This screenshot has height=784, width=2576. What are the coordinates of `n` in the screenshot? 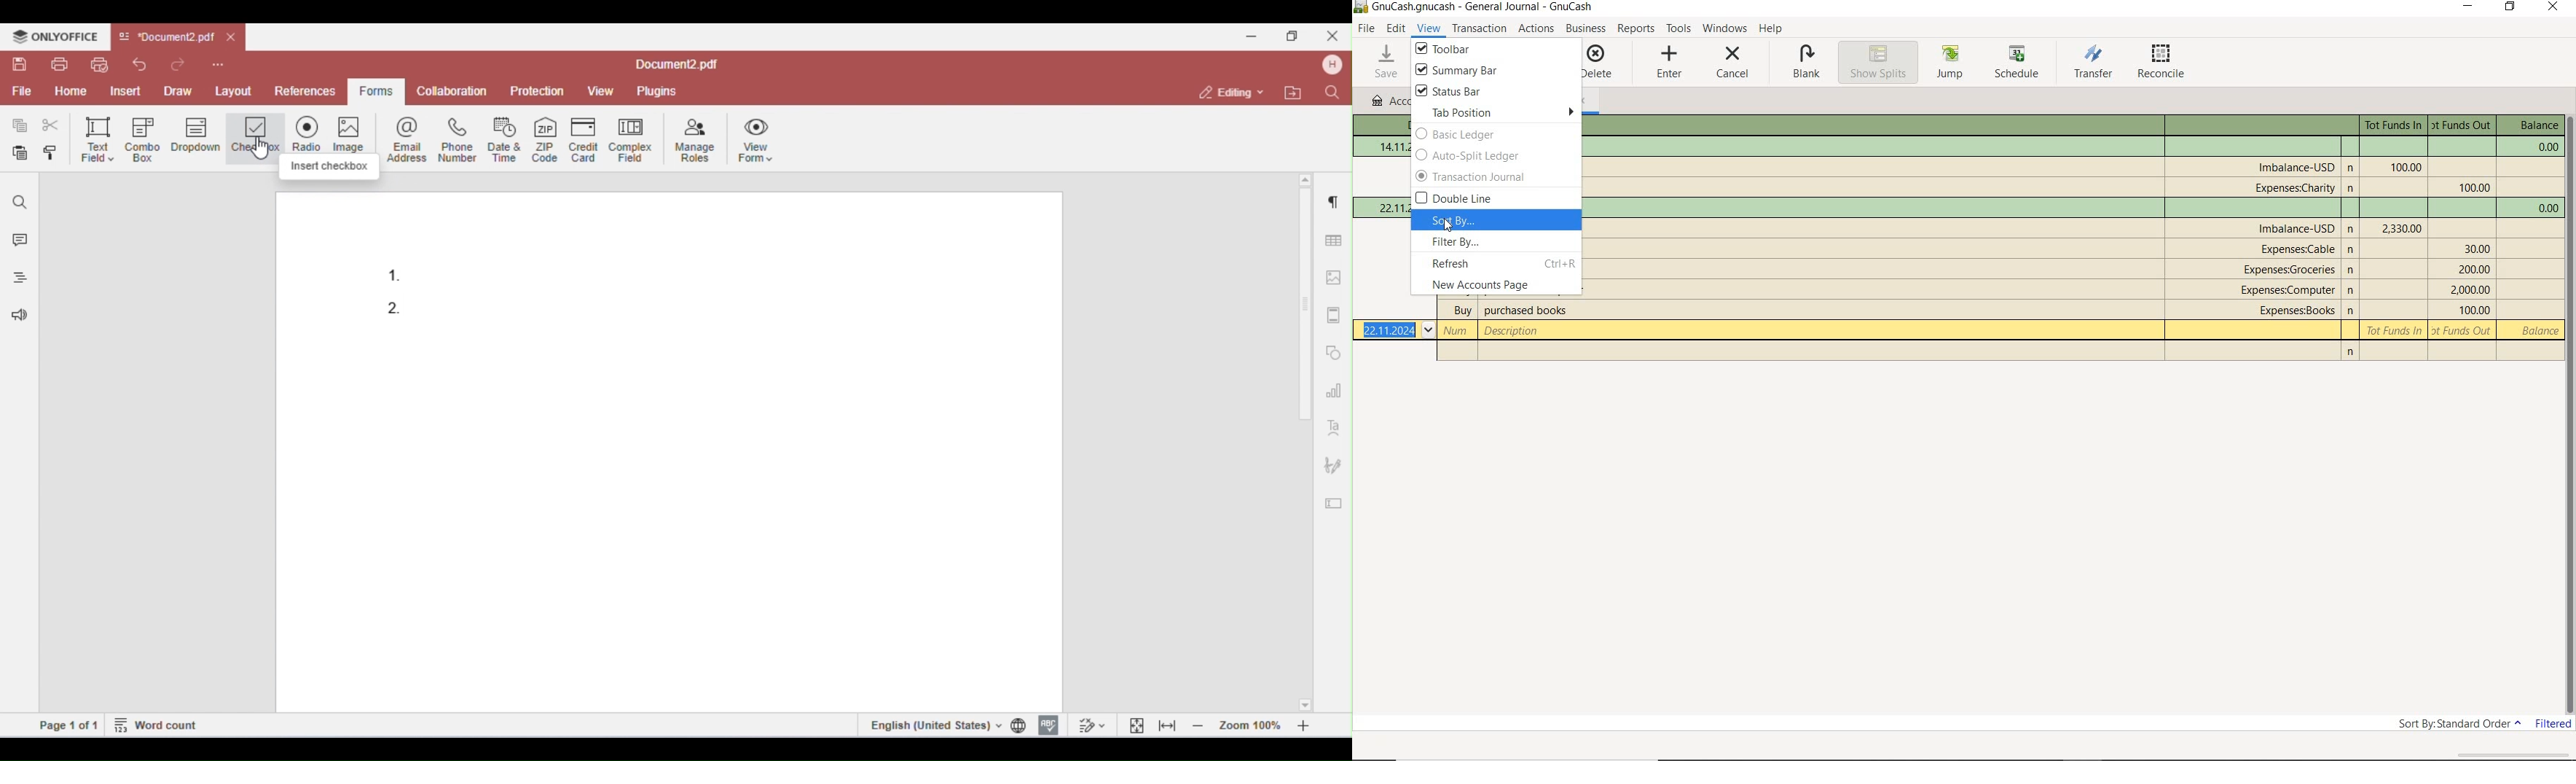 It's located at (2352, 271).